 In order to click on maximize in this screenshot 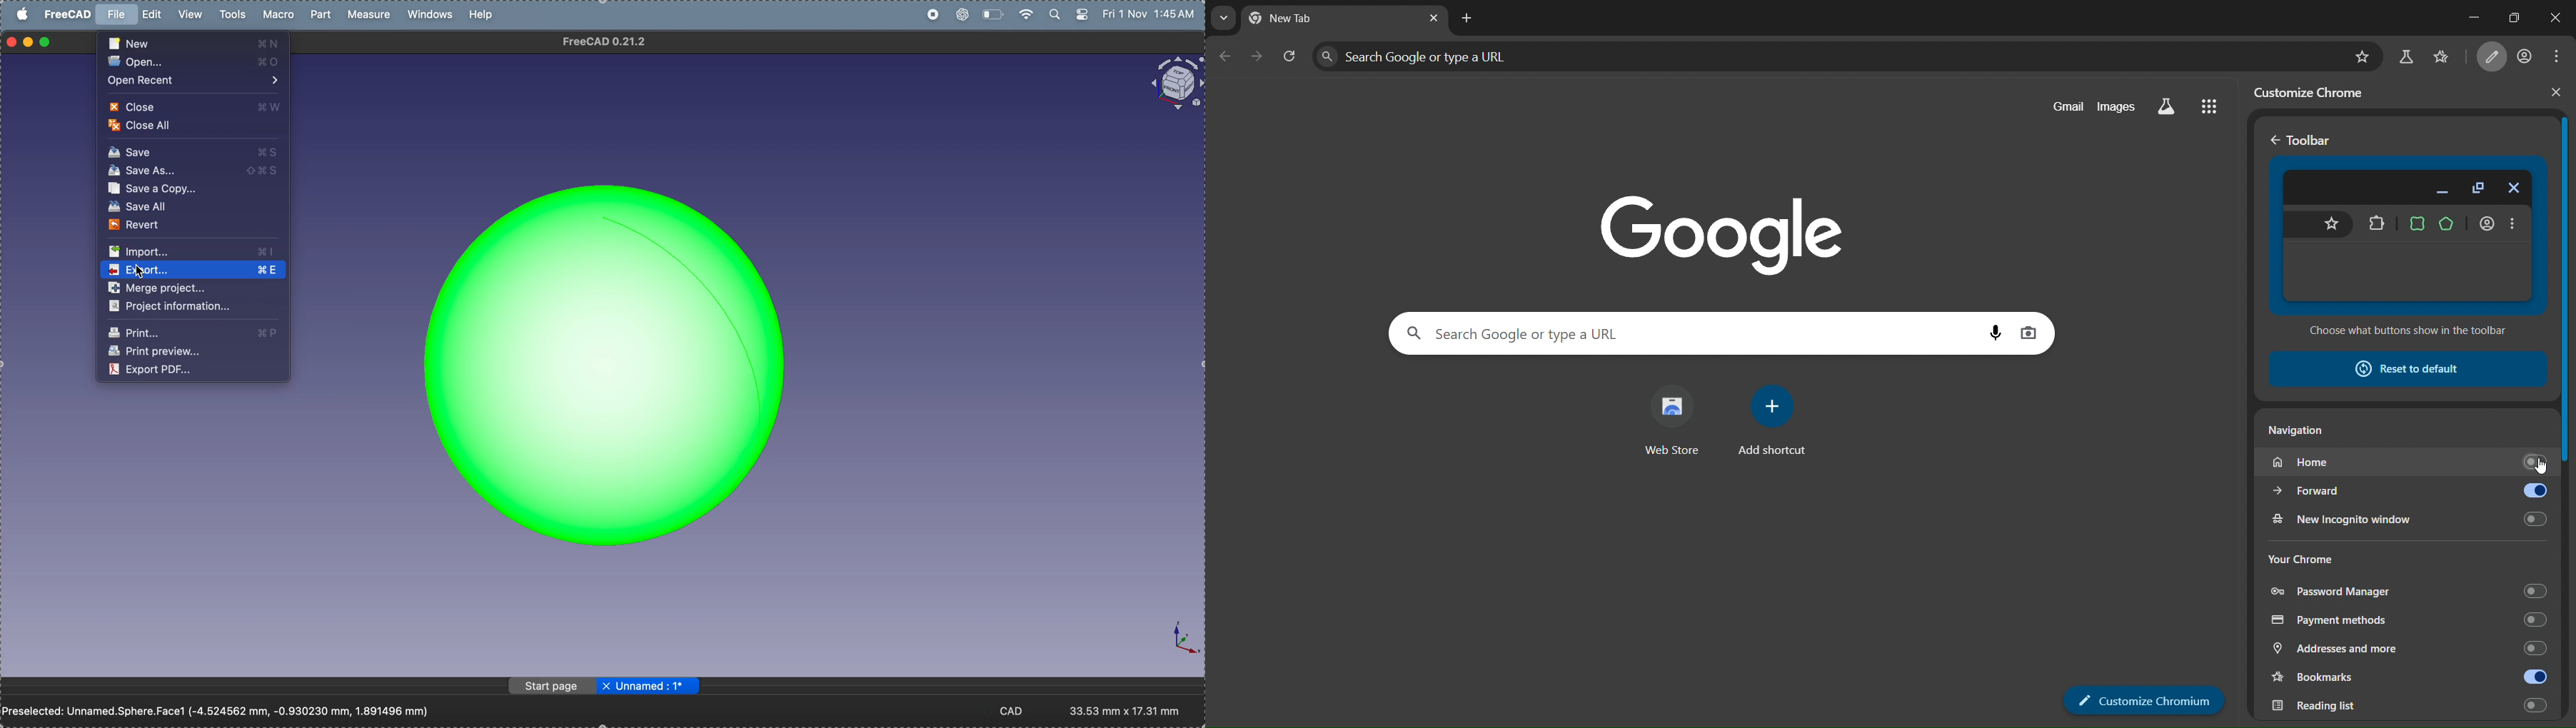, I will do `click(2510, 16)`.